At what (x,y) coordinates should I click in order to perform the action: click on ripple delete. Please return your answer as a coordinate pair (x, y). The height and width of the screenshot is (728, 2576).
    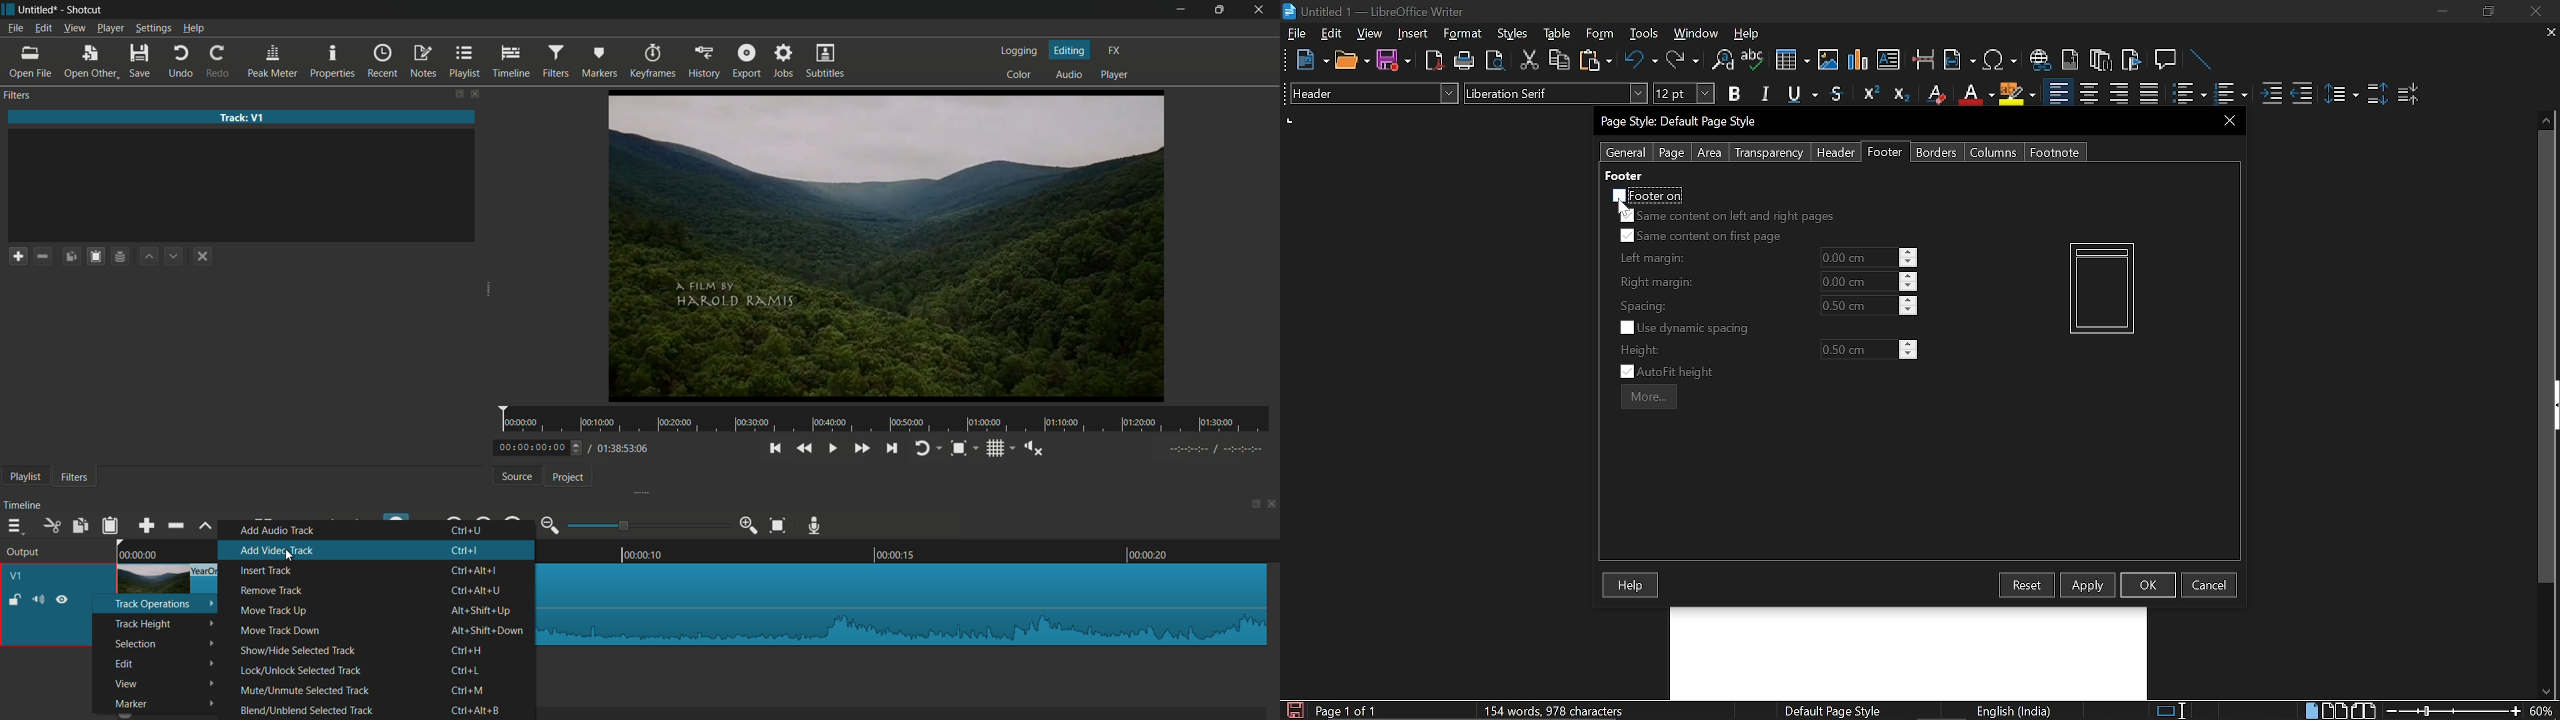
    Looking at the image, I should click on (173, 526).